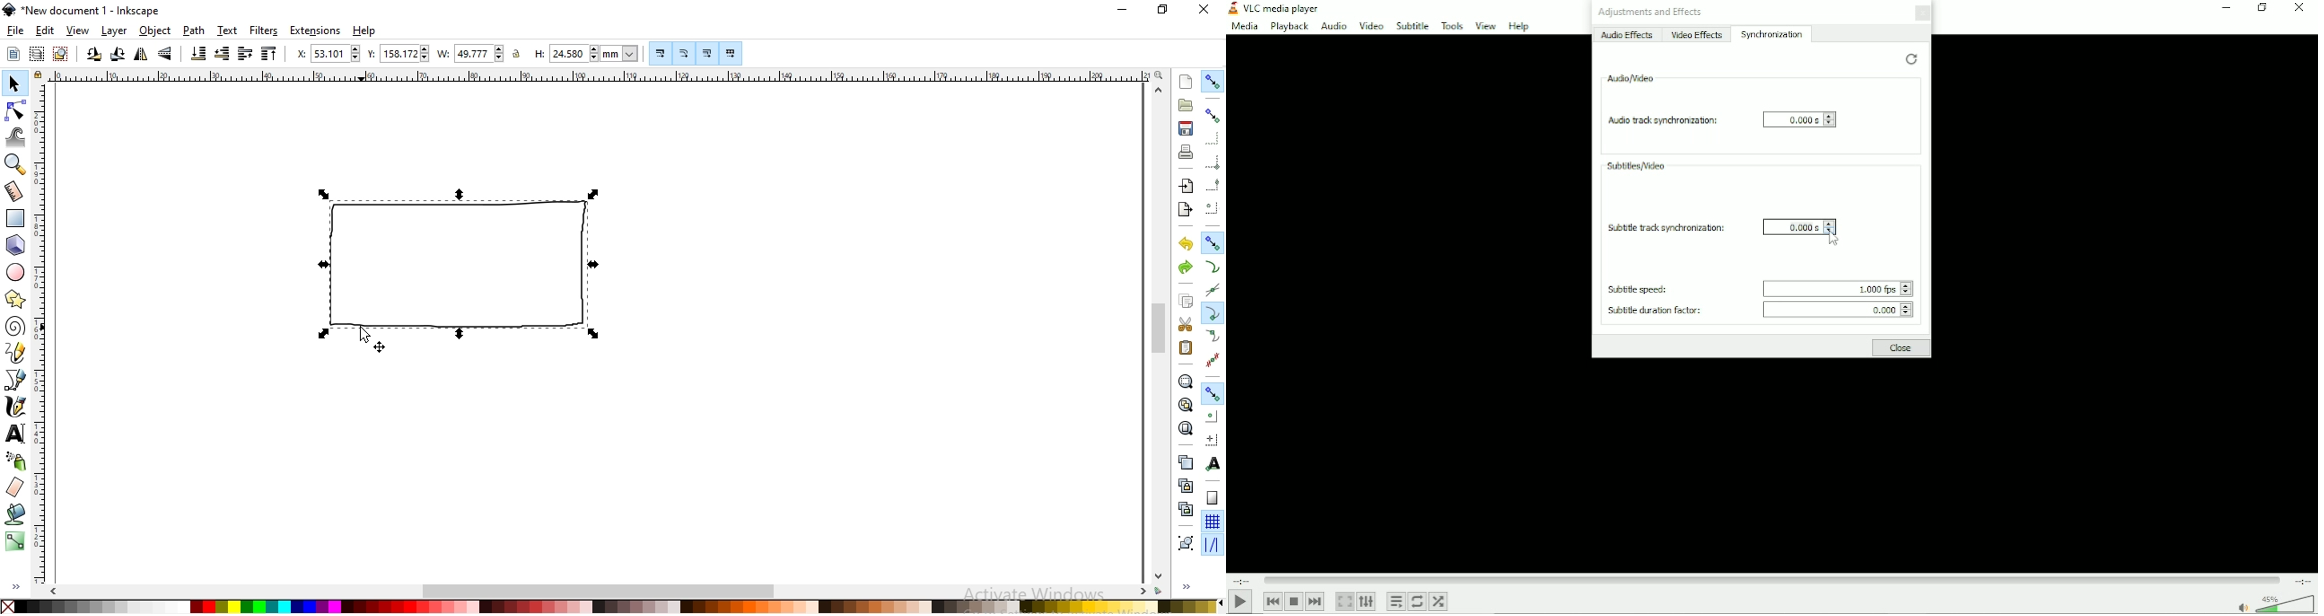 The height and width of the screenshot is (616, 2324). Describe the element at coordinates (1288, 27) in the screenshot. I see `Playback` at that location.